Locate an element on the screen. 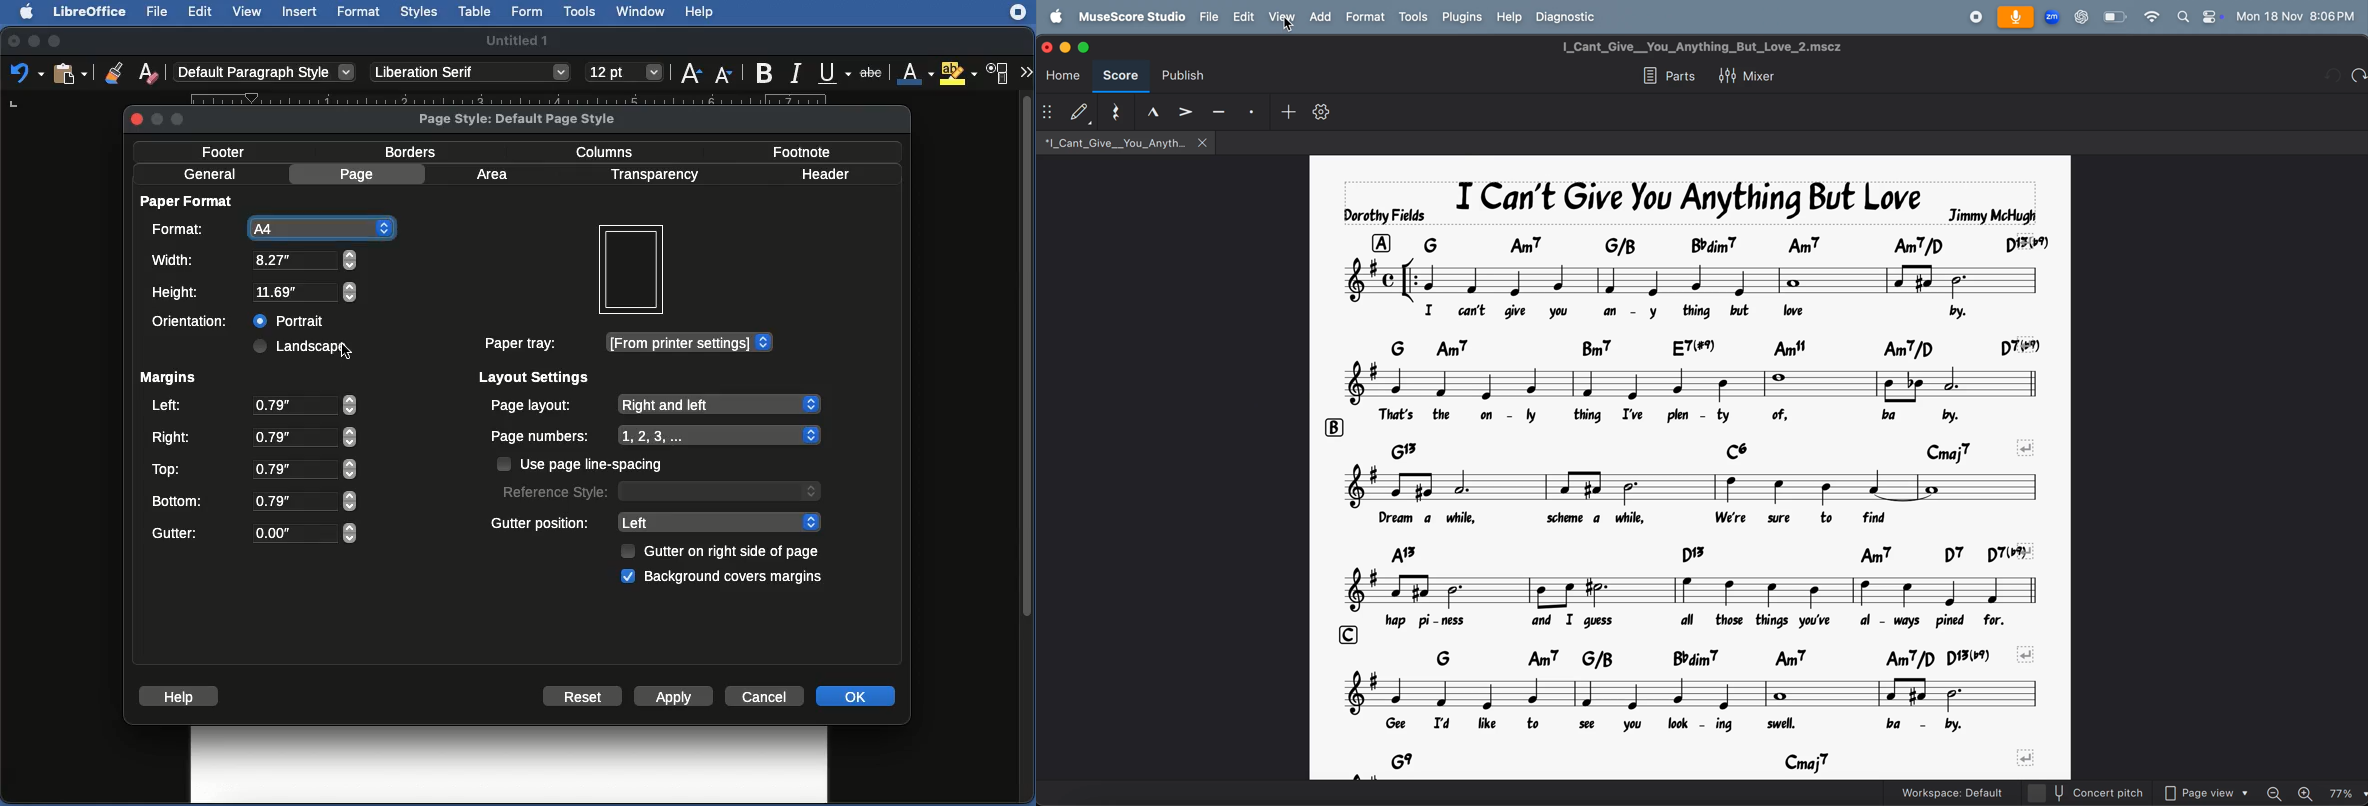 The image size is (2380, 812). Page is located at coordinates (359, 176).